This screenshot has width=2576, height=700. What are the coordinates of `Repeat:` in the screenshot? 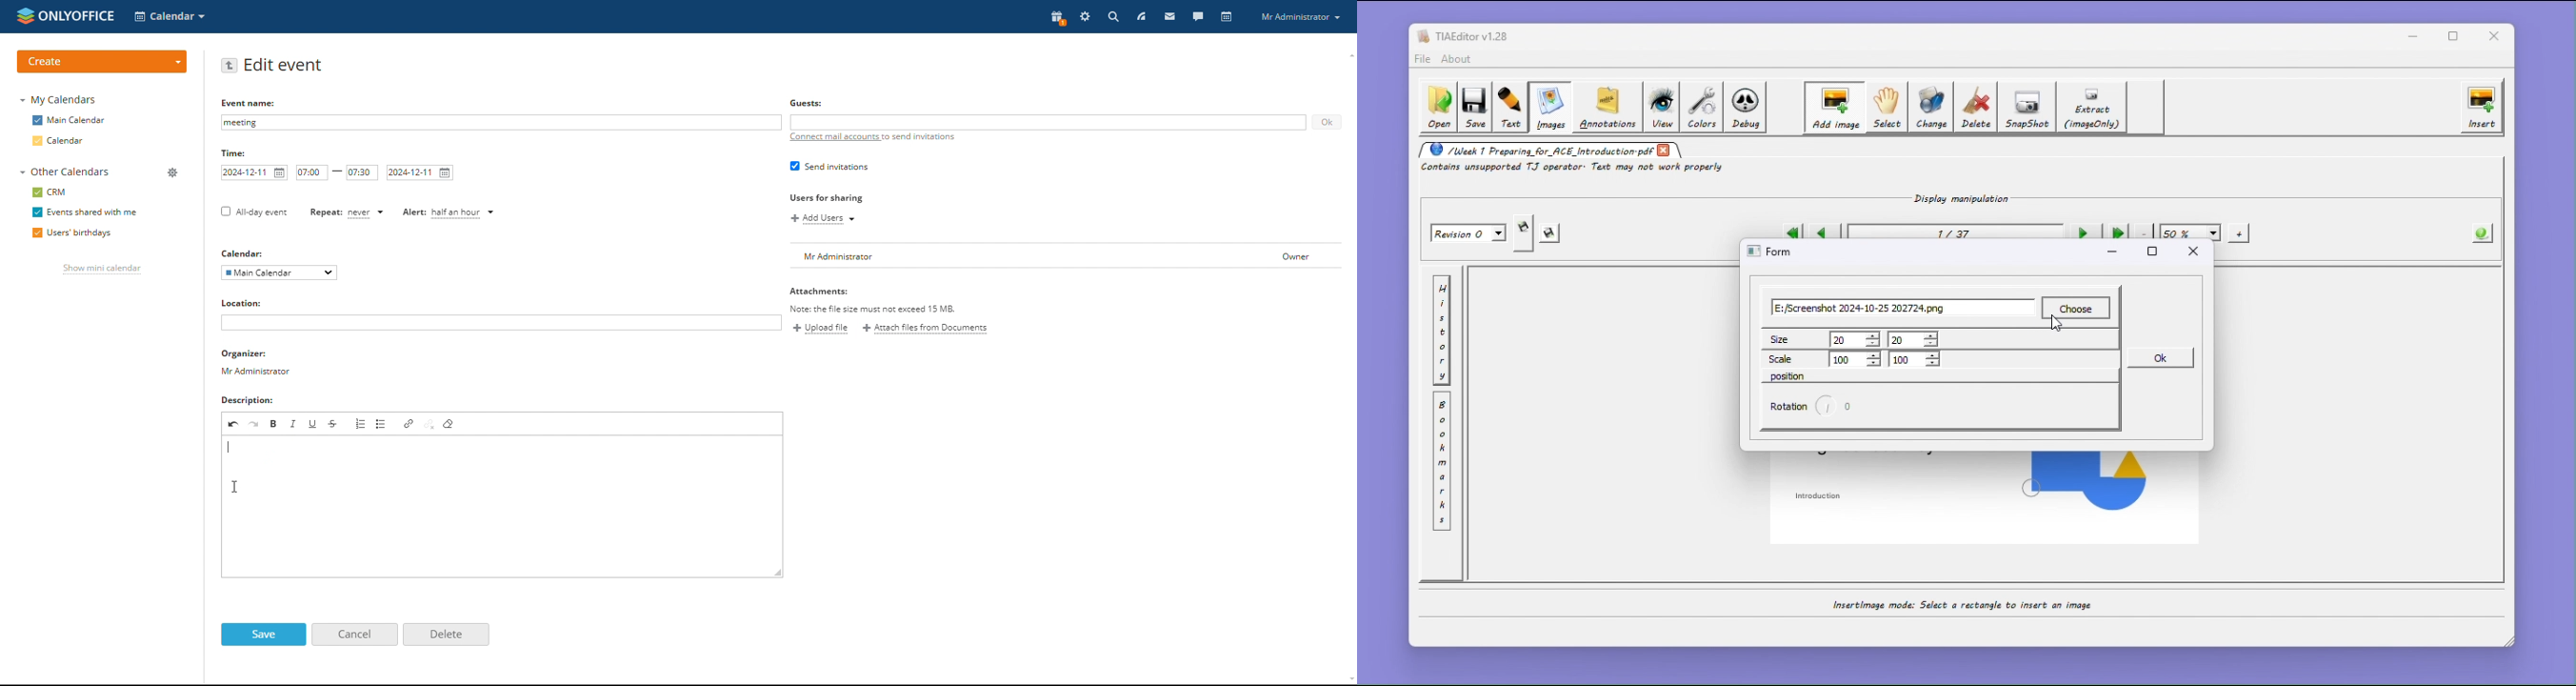 It's located at (327, 211).